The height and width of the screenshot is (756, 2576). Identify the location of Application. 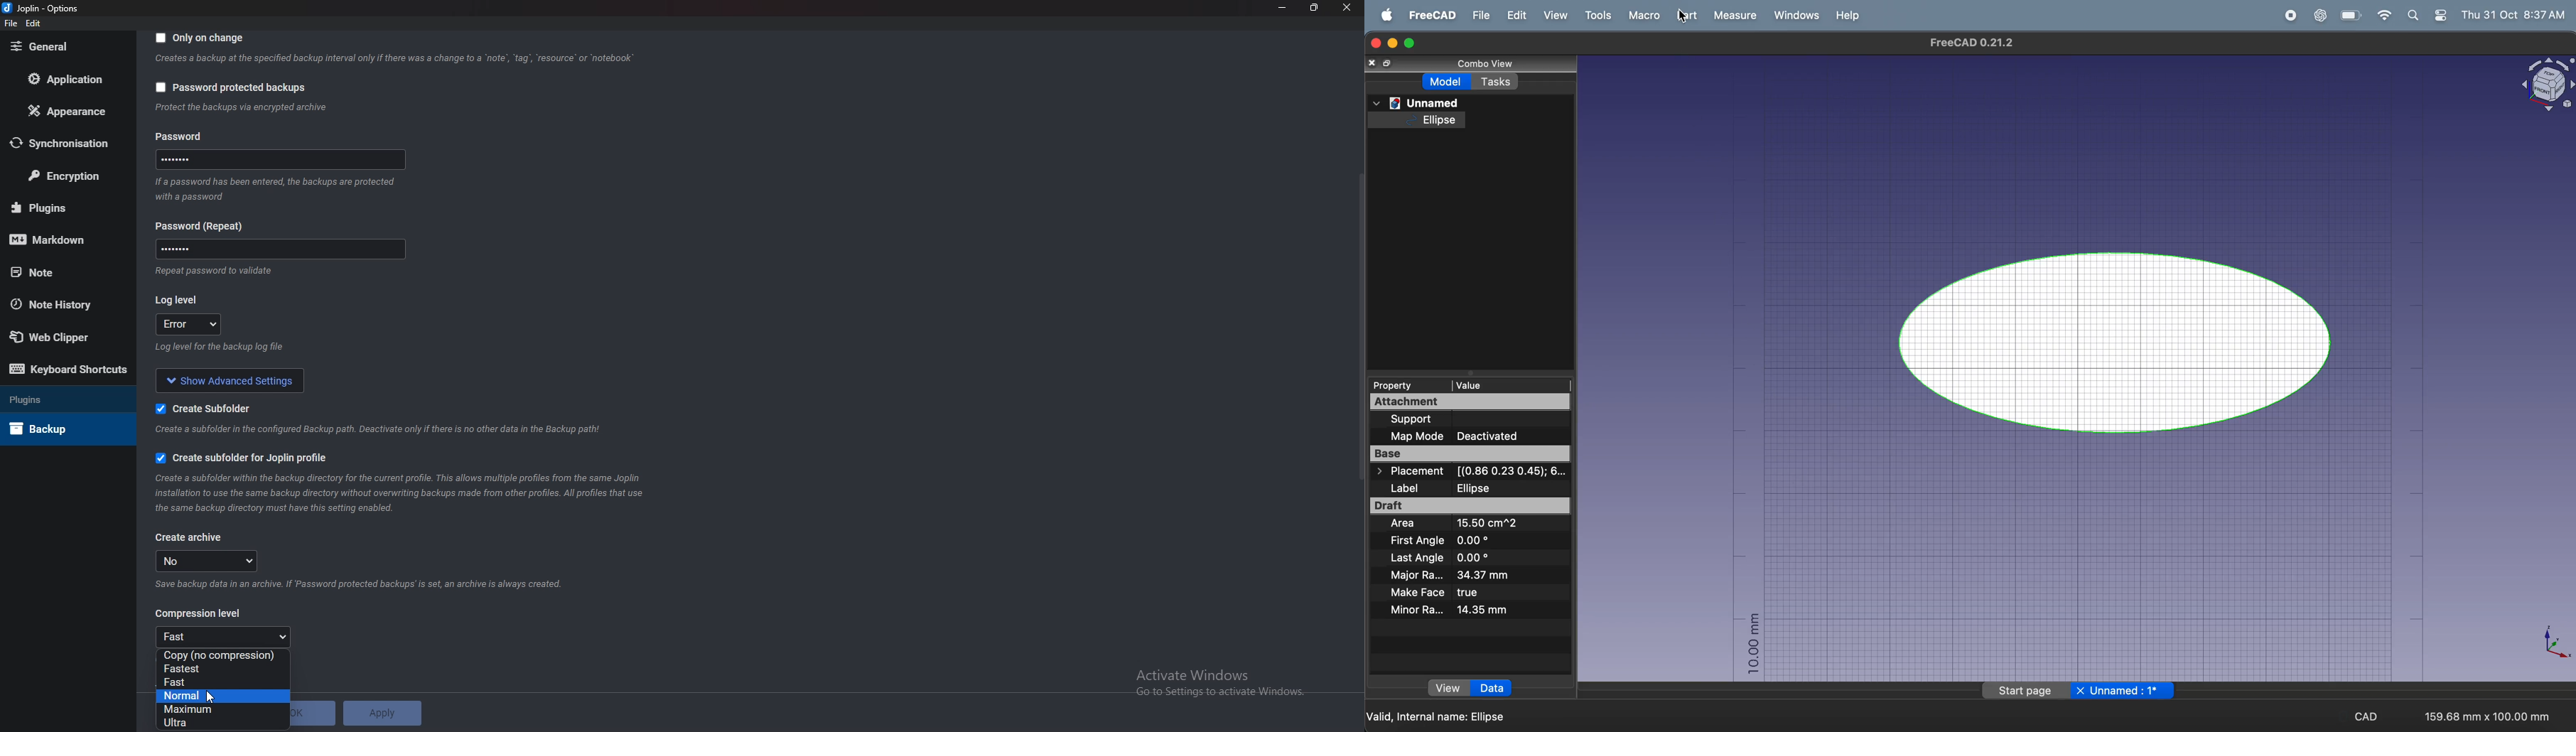
(63, 79).